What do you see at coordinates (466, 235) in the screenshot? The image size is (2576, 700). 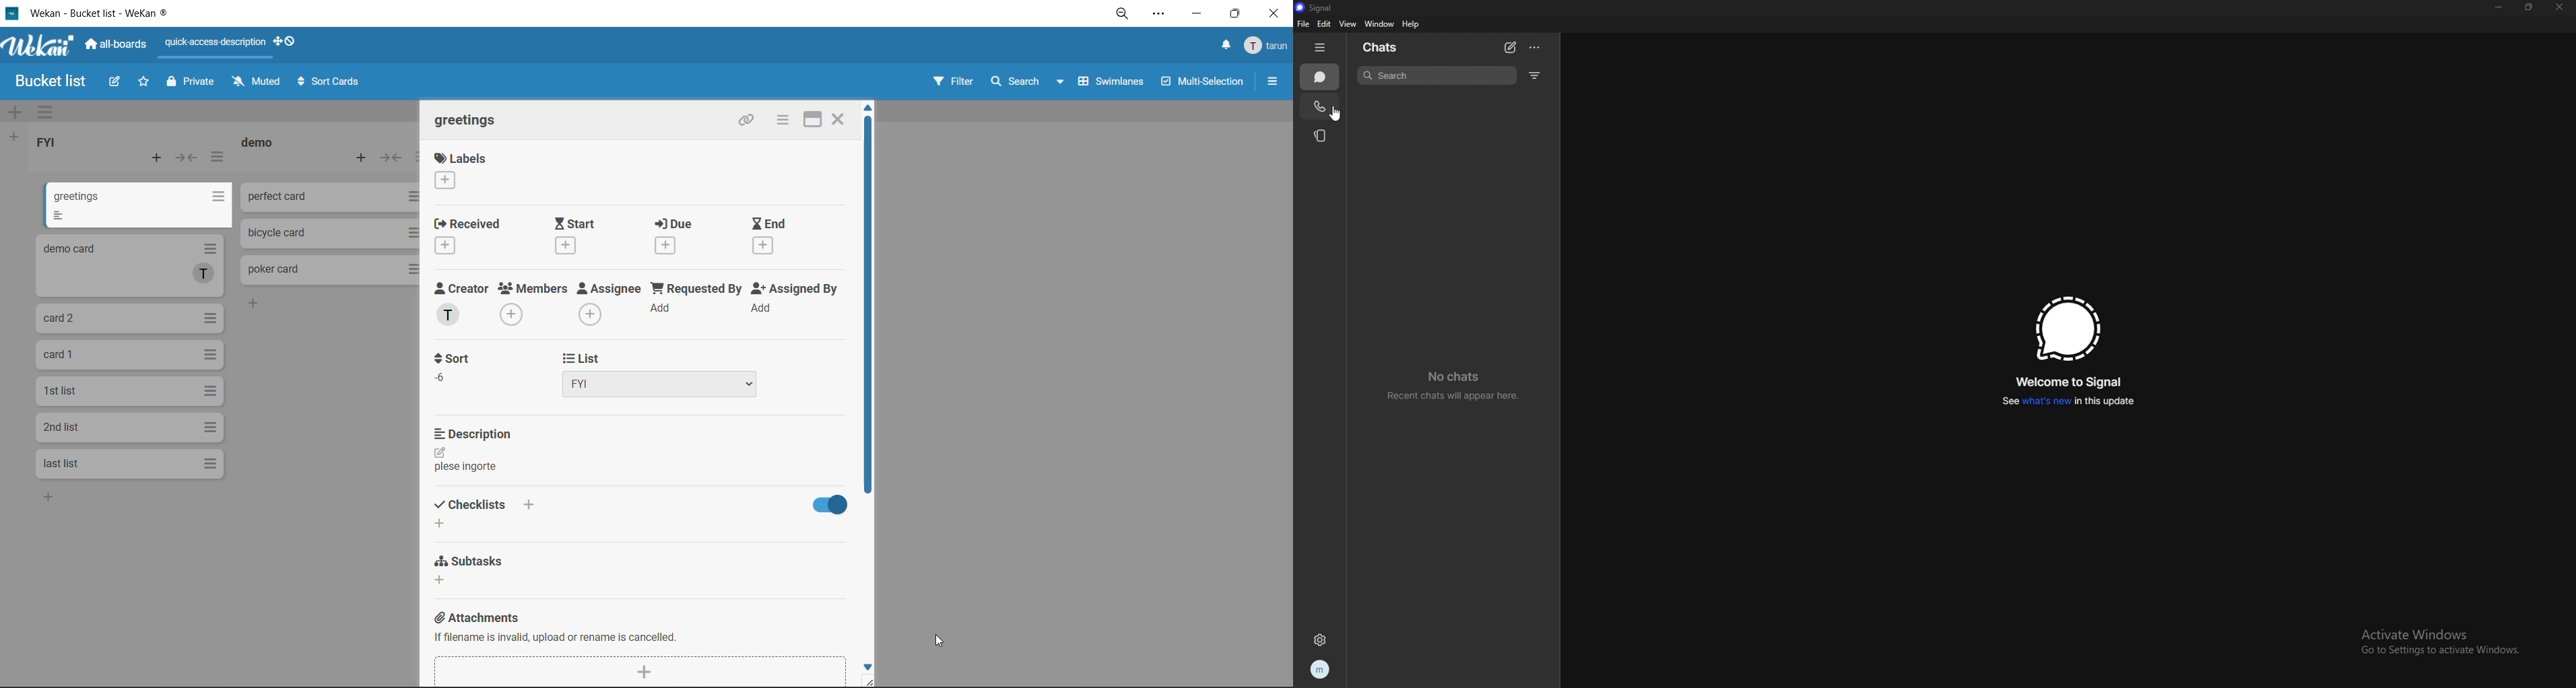 I see `received` at bounding box center [466, 235].